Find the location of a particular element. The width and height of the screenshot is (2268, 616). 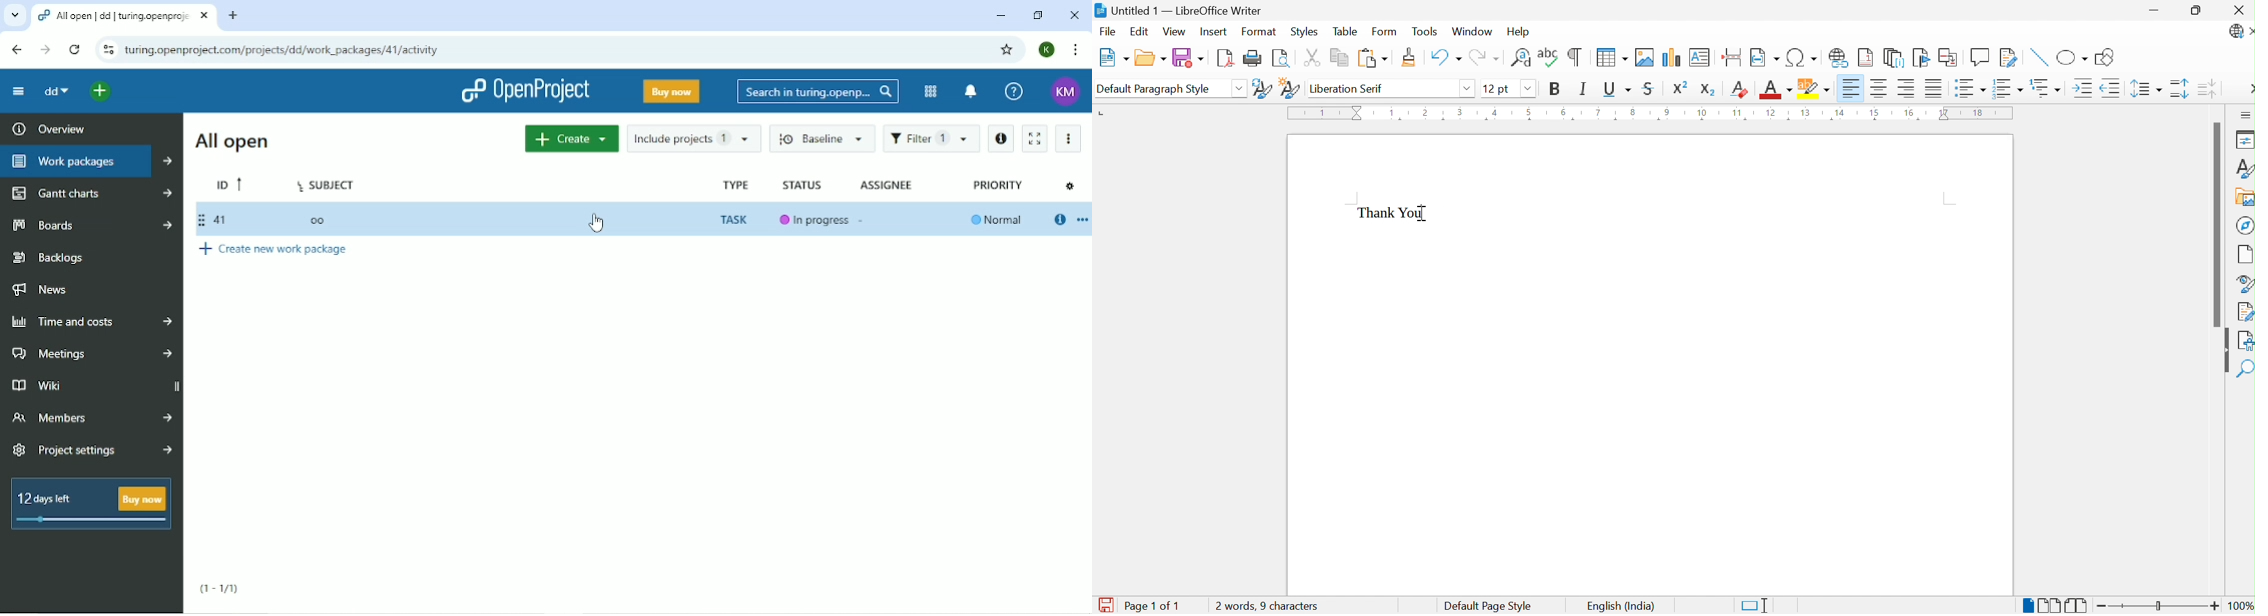

Tools is located at coordinates (1425, 32).